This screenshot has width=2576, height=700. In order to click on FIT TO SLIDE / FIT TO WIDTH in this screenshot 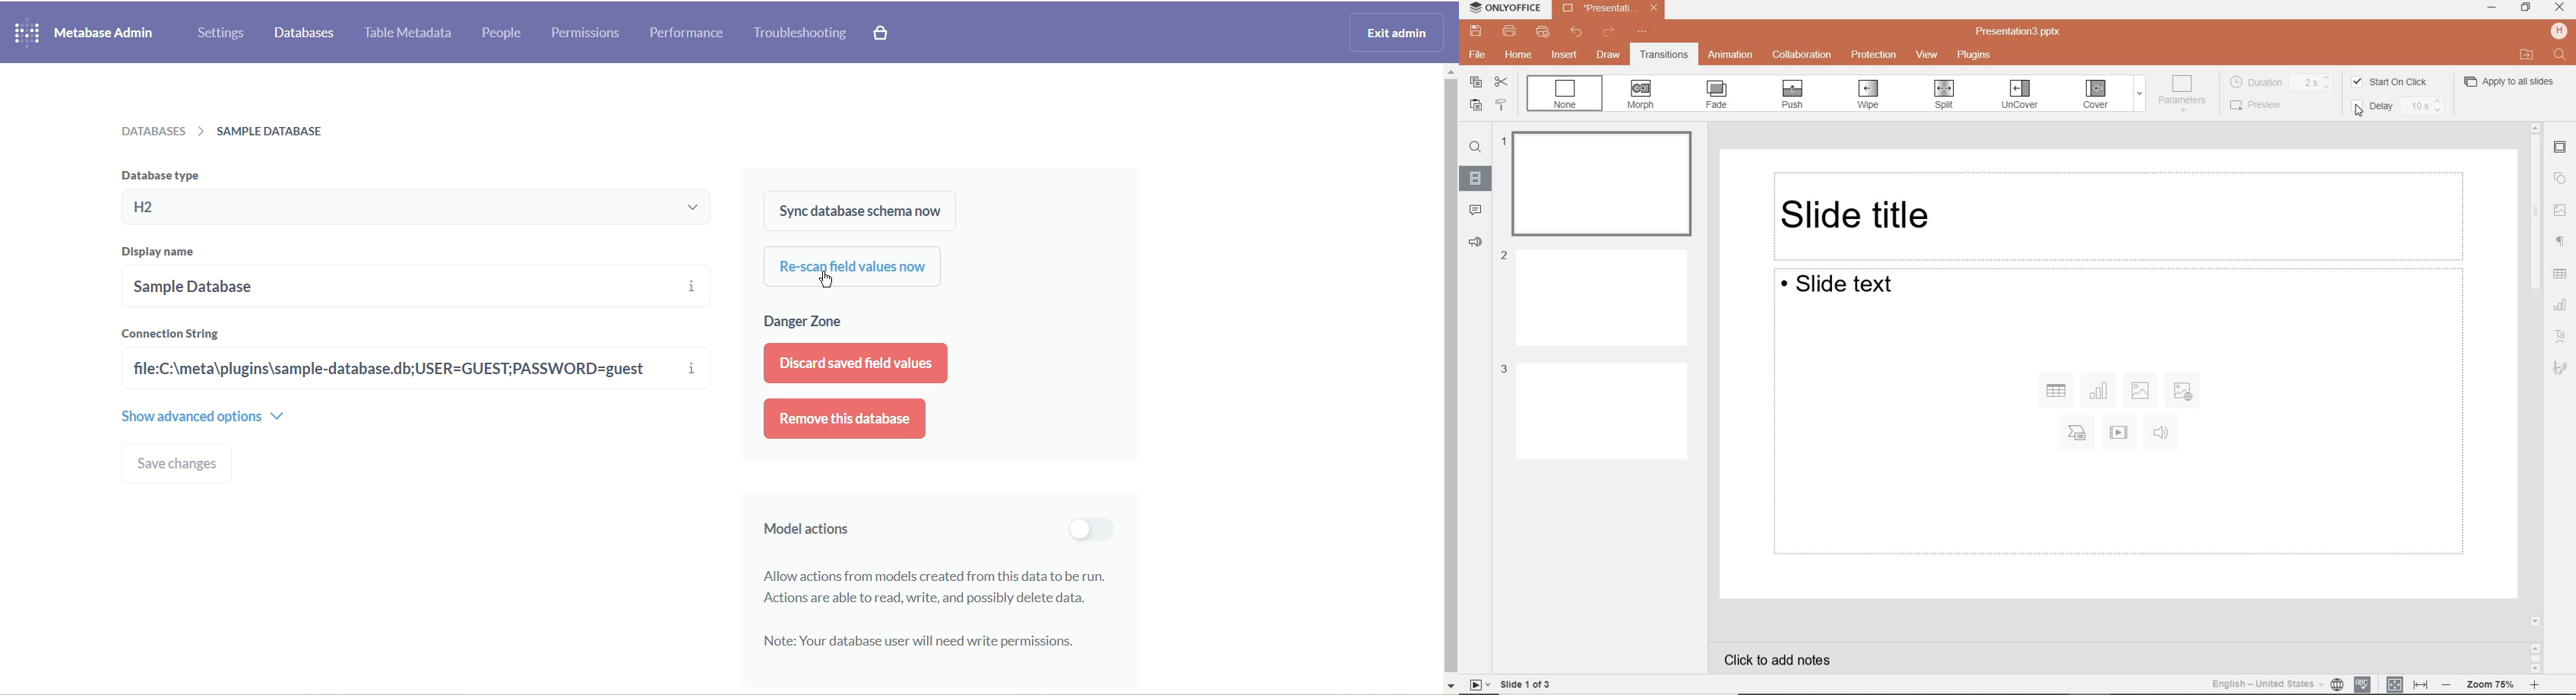, I will do `click(2408, 684)`.